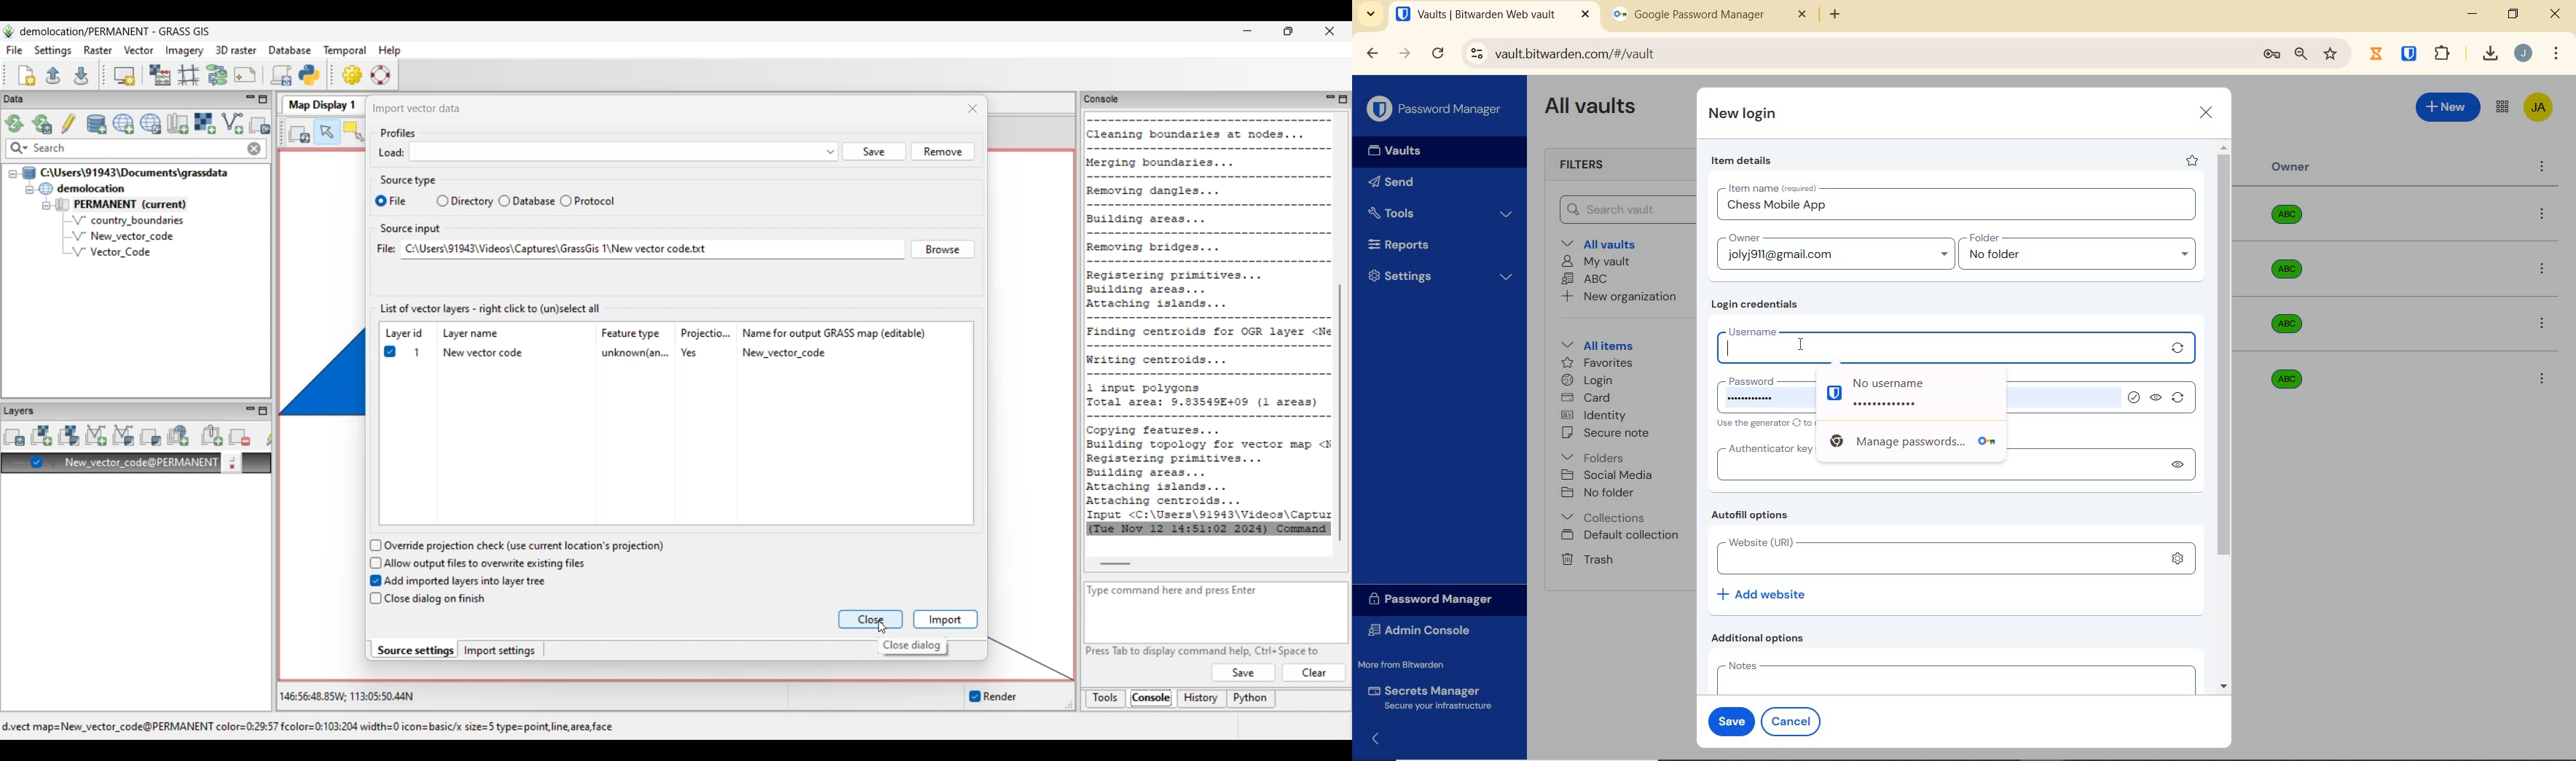 The height and width of the screenshot is (784, 2576). Describe the element at coordinates (1604, 243) in the screenshot. I see `All vaults` at that location.